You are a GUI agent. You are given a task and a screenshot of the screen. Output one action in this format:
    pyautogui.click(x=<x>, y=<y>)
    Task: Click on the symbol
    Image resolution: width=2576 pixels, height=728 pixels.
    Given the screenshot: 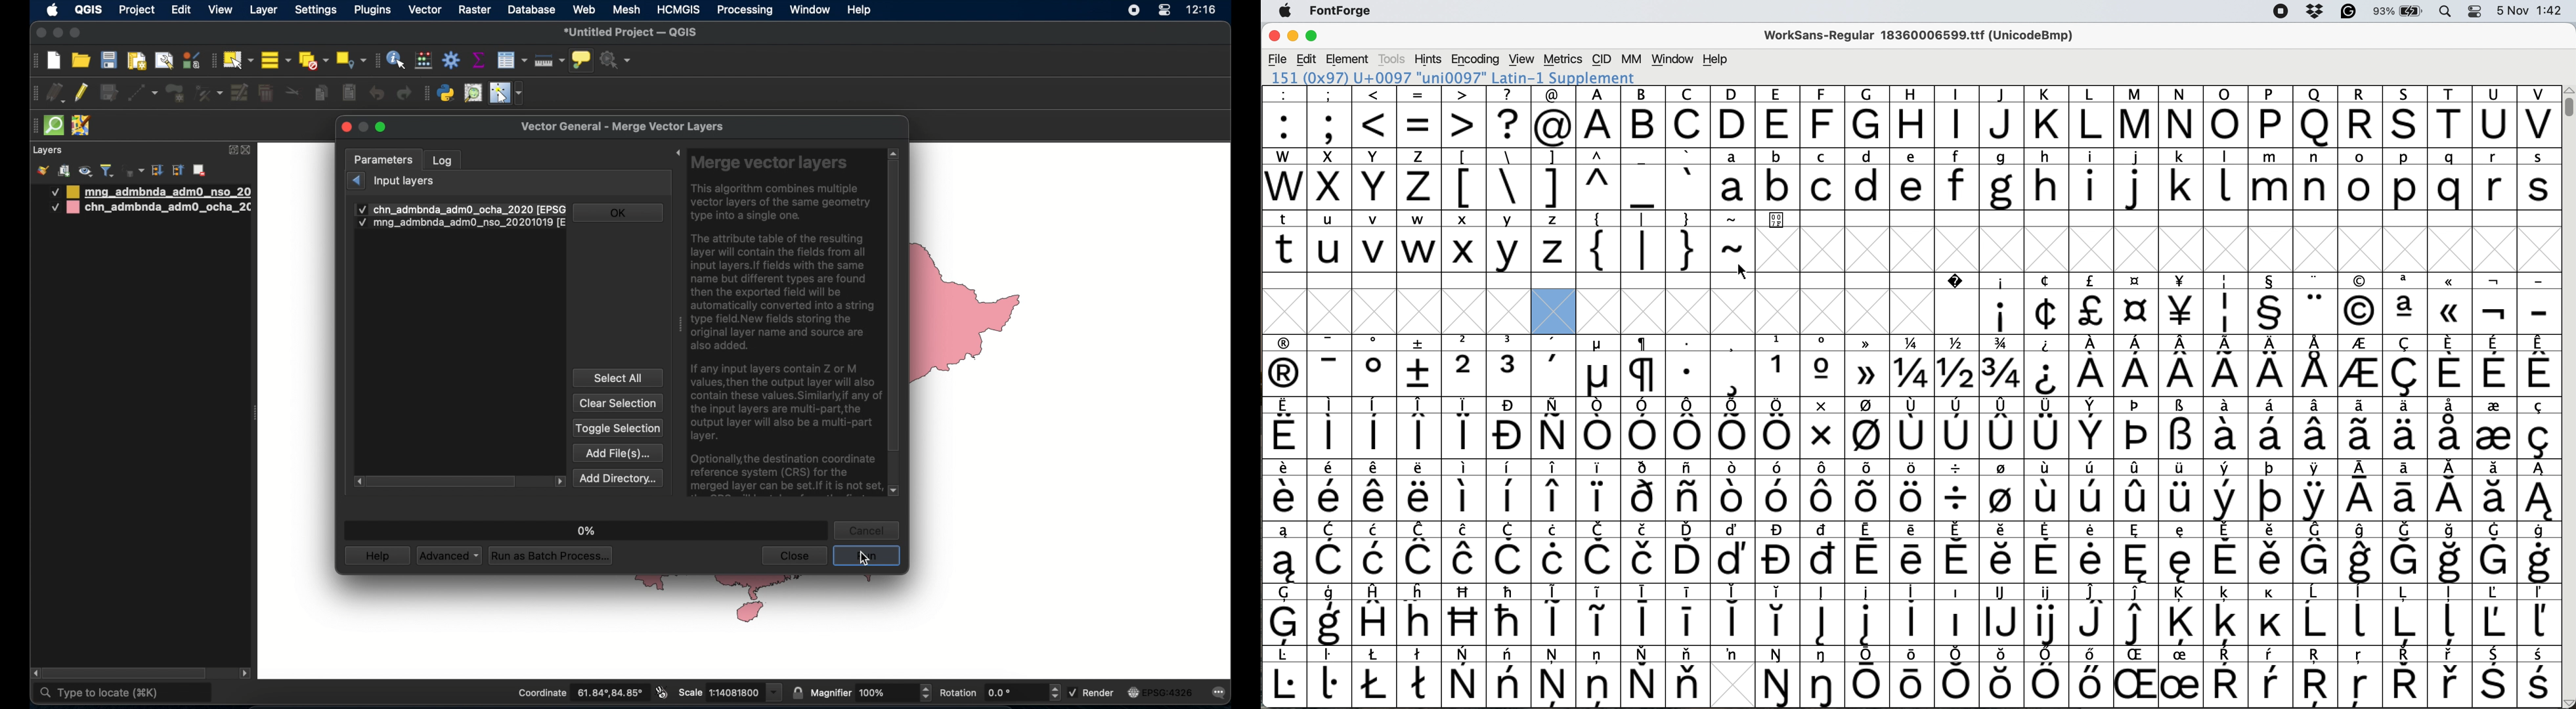 What is the action you would take?
    pyautogui.click(x=1377, y=553)
    